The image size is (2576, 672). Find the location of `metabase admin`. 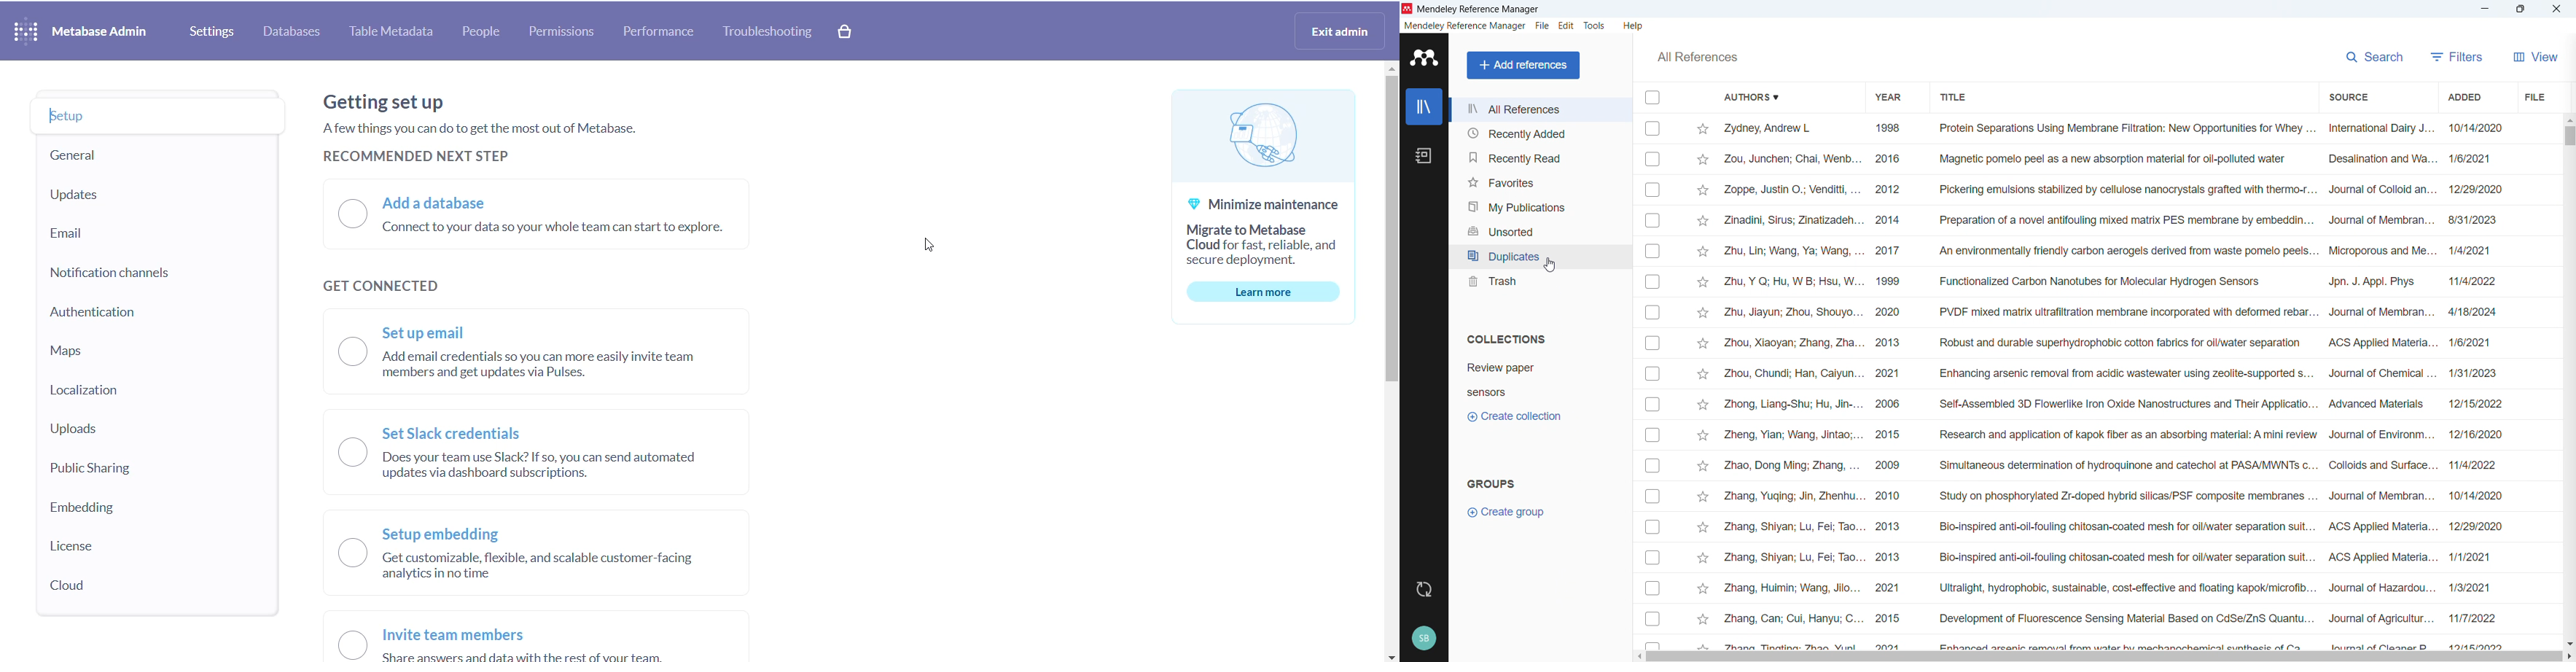

metabase admin is located at coordinates (102, 33).